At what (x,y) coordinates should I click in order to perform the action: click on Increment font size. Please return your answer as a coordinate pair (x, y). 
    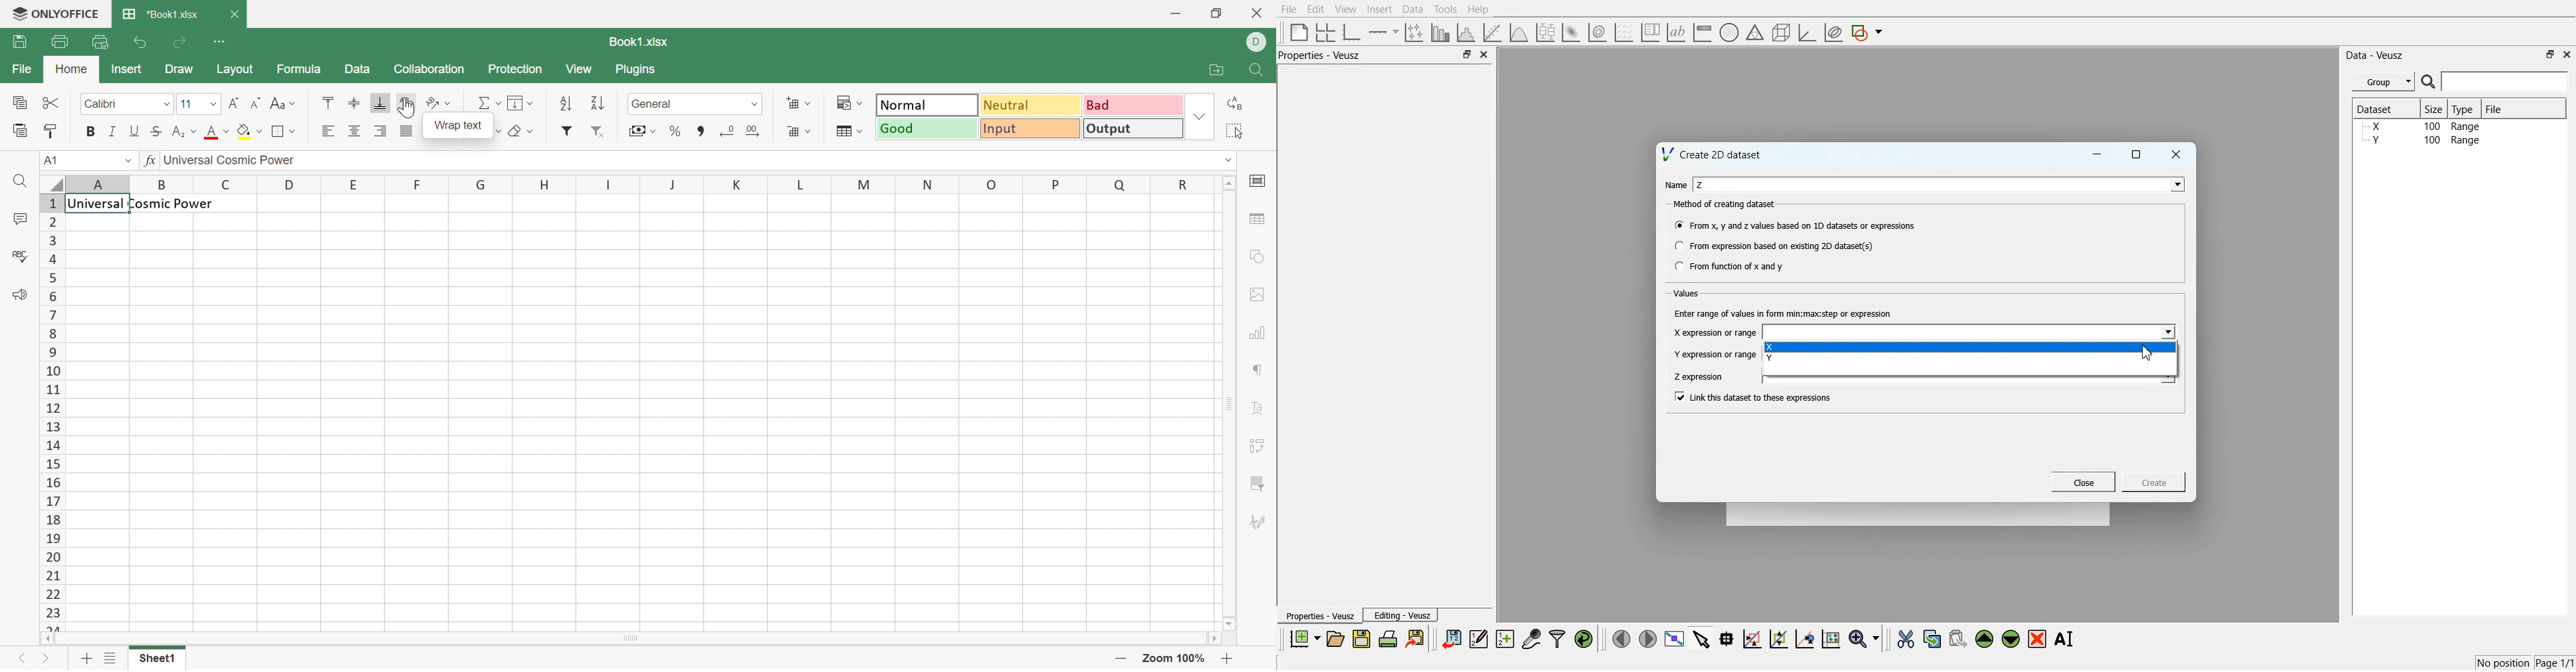
    Looking at the image, I should click on (238, 102).